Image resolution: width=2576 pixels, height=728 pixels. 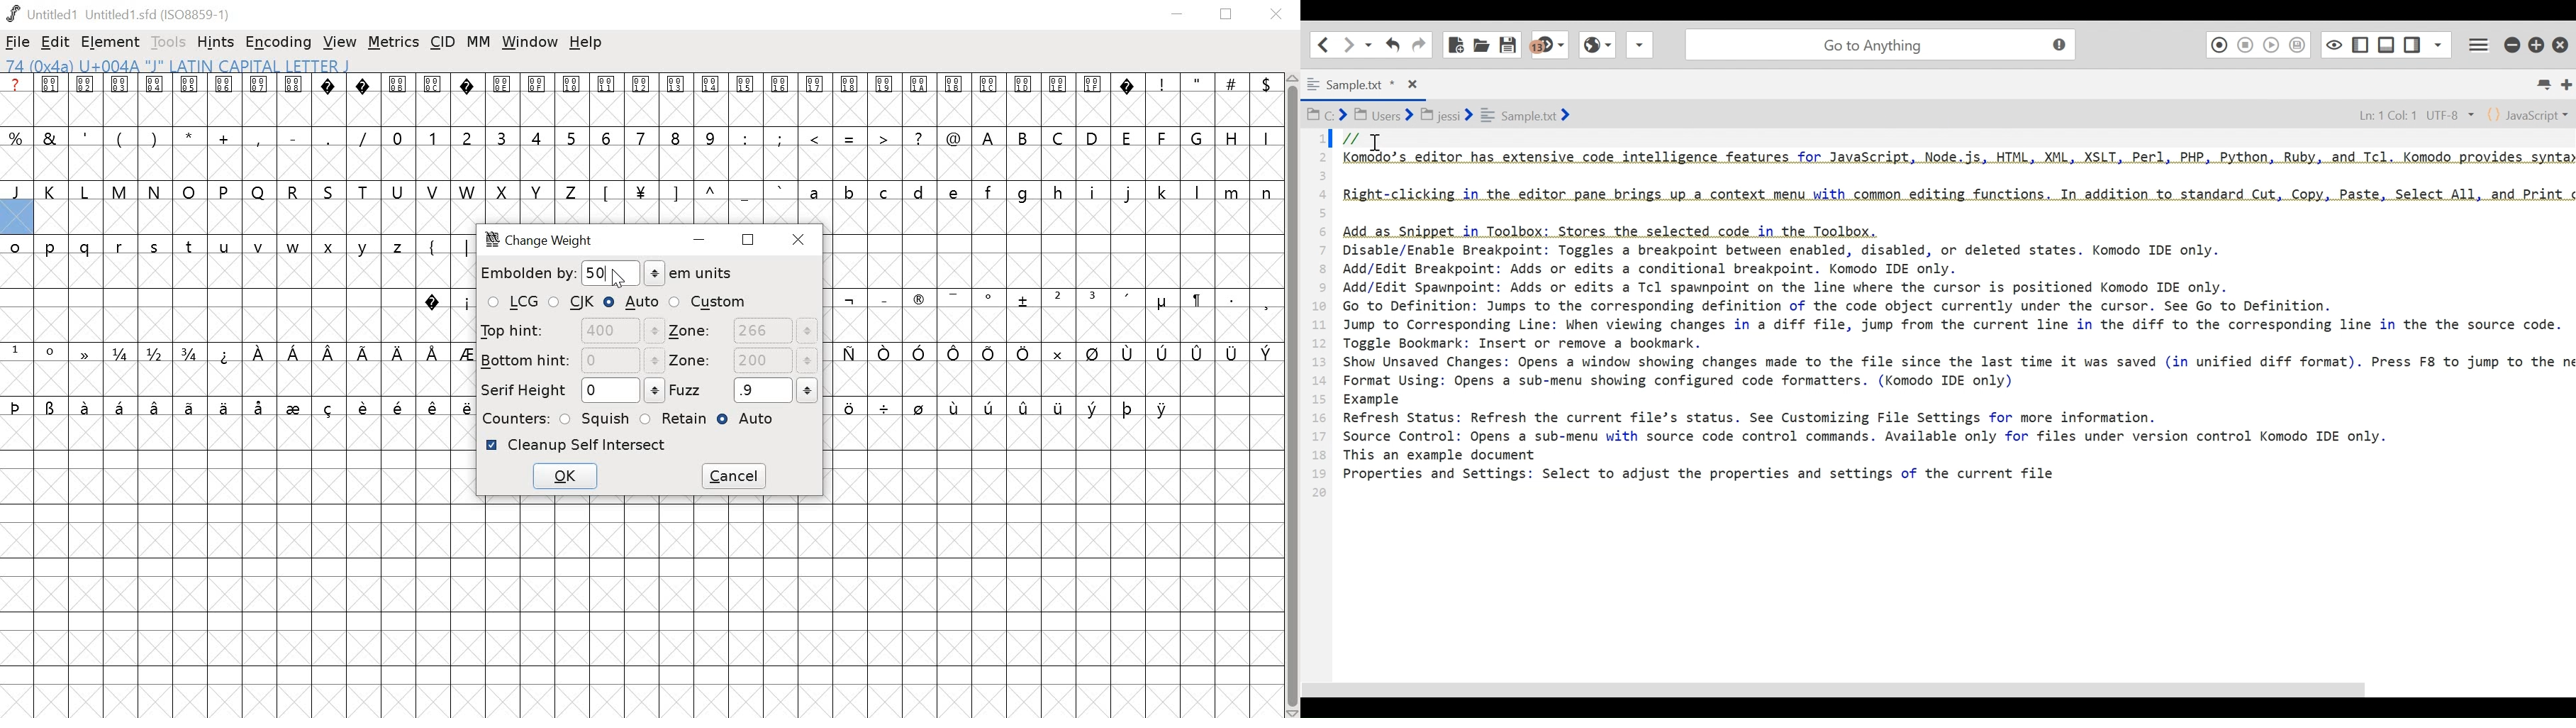 I want to click on SQUISH, so click(x=596, y=417).